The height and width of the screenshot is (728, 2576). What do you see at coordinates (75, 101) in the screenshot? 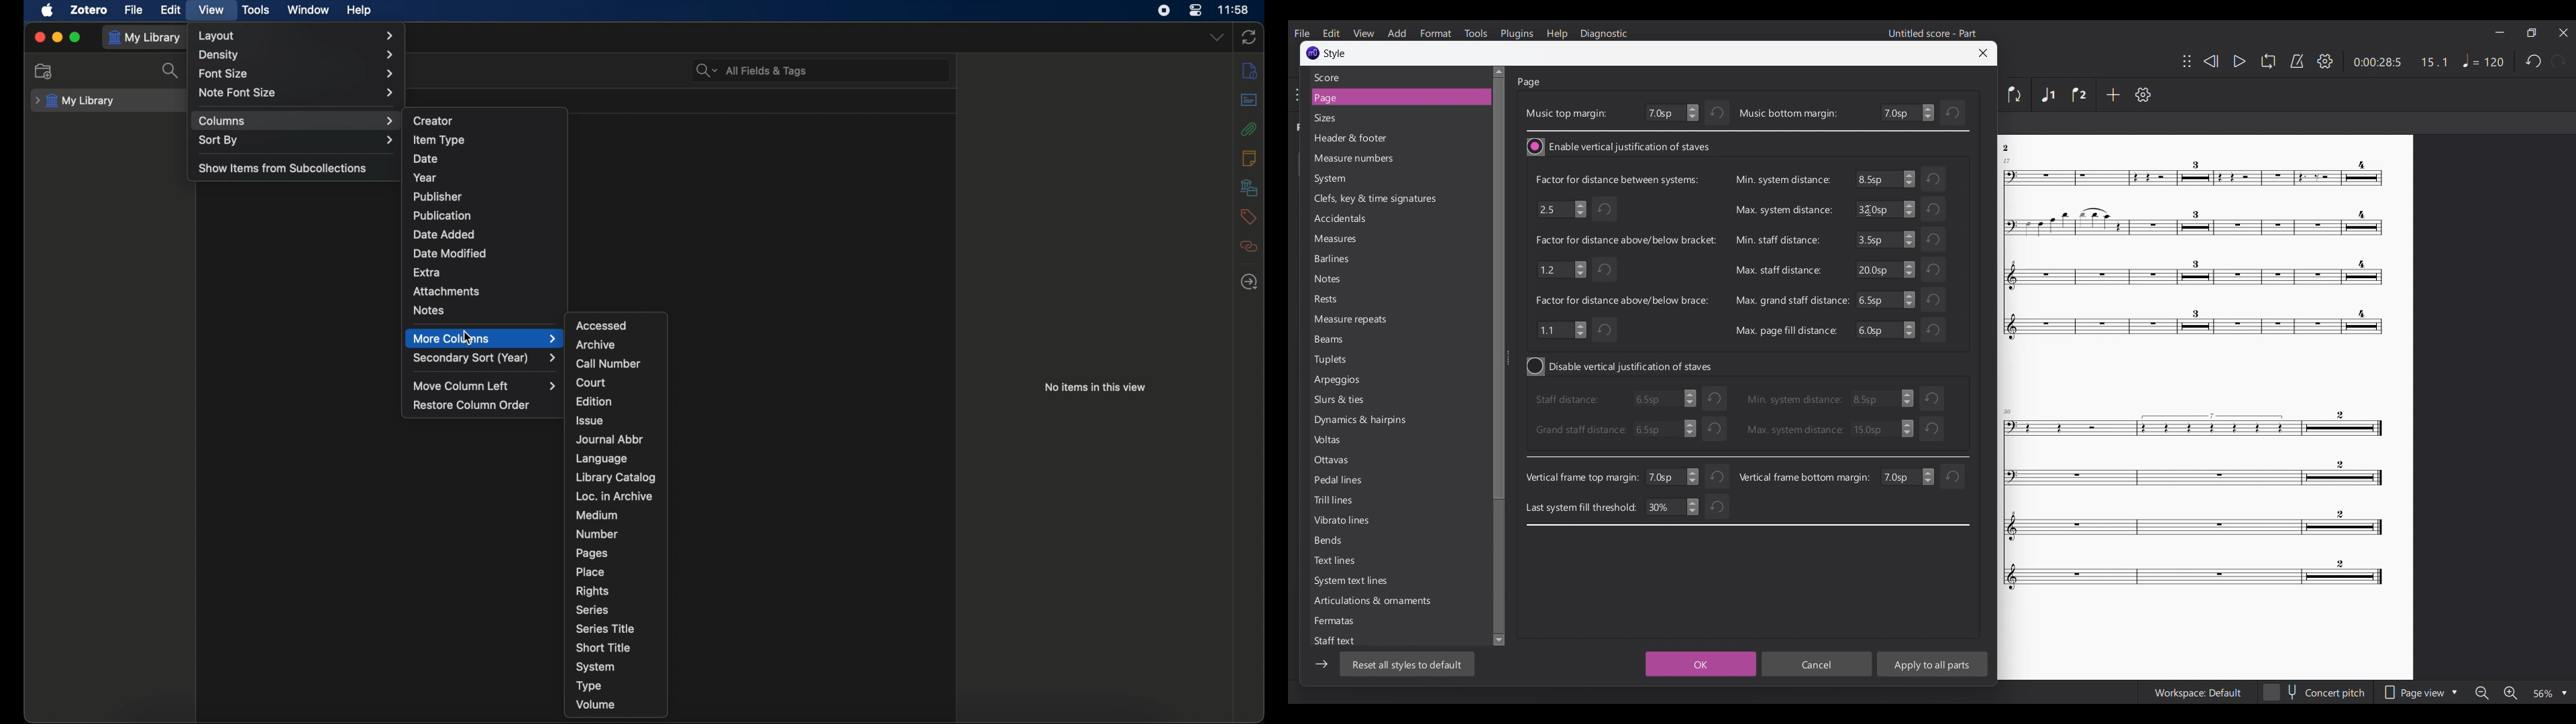
I see `my library` at bounding box center [75, 101].